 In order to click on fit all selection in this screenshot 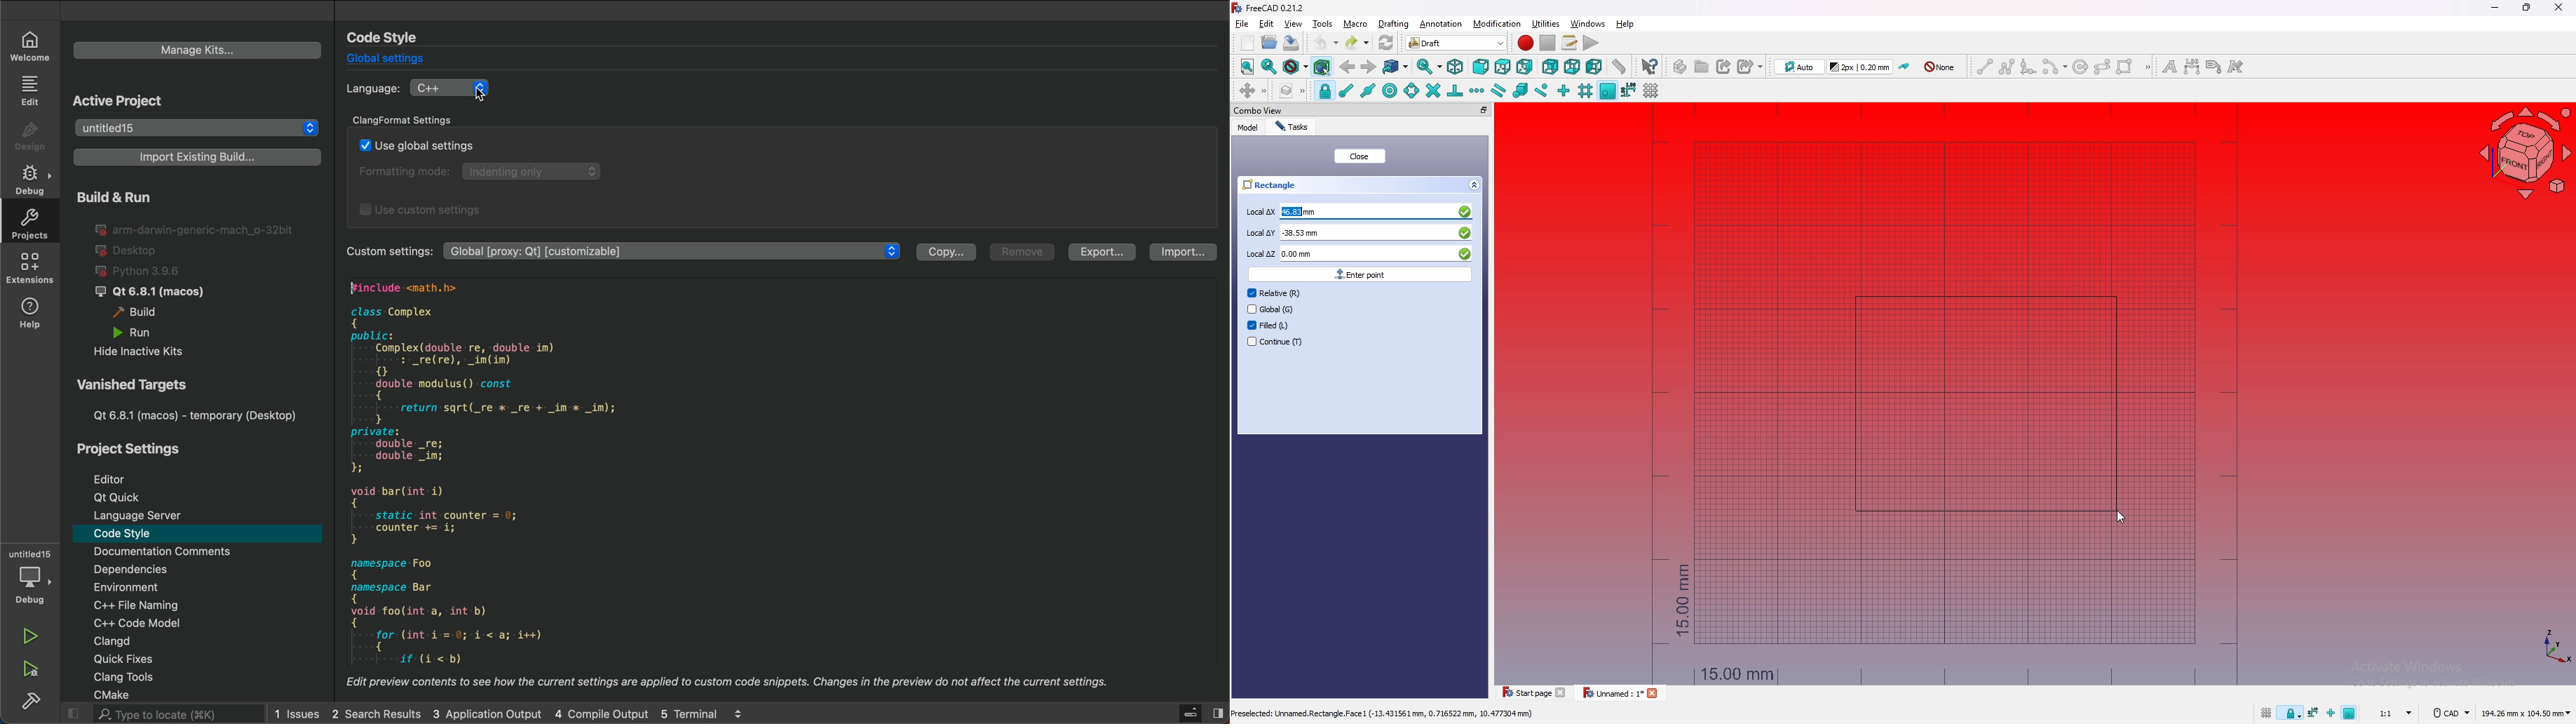, I will do `click(1268, 67)`.